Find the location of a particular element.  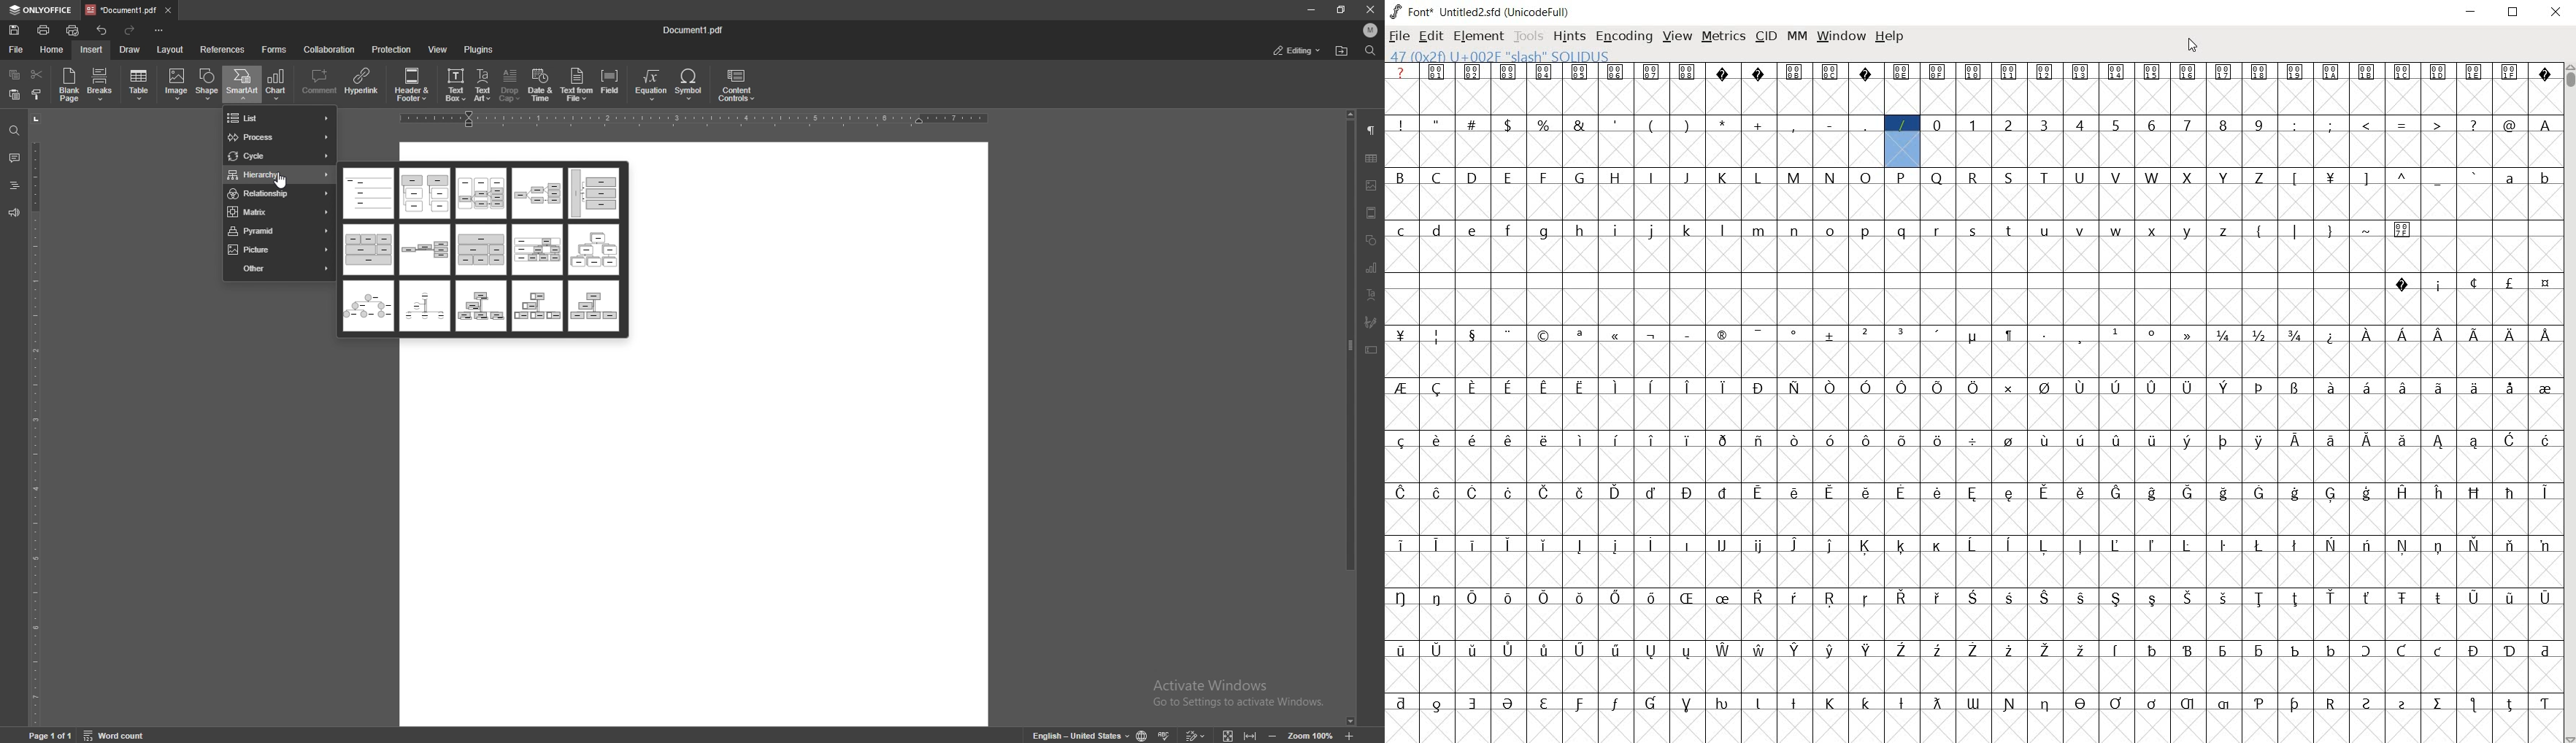

glyph is located at coordinates (2117, 441).